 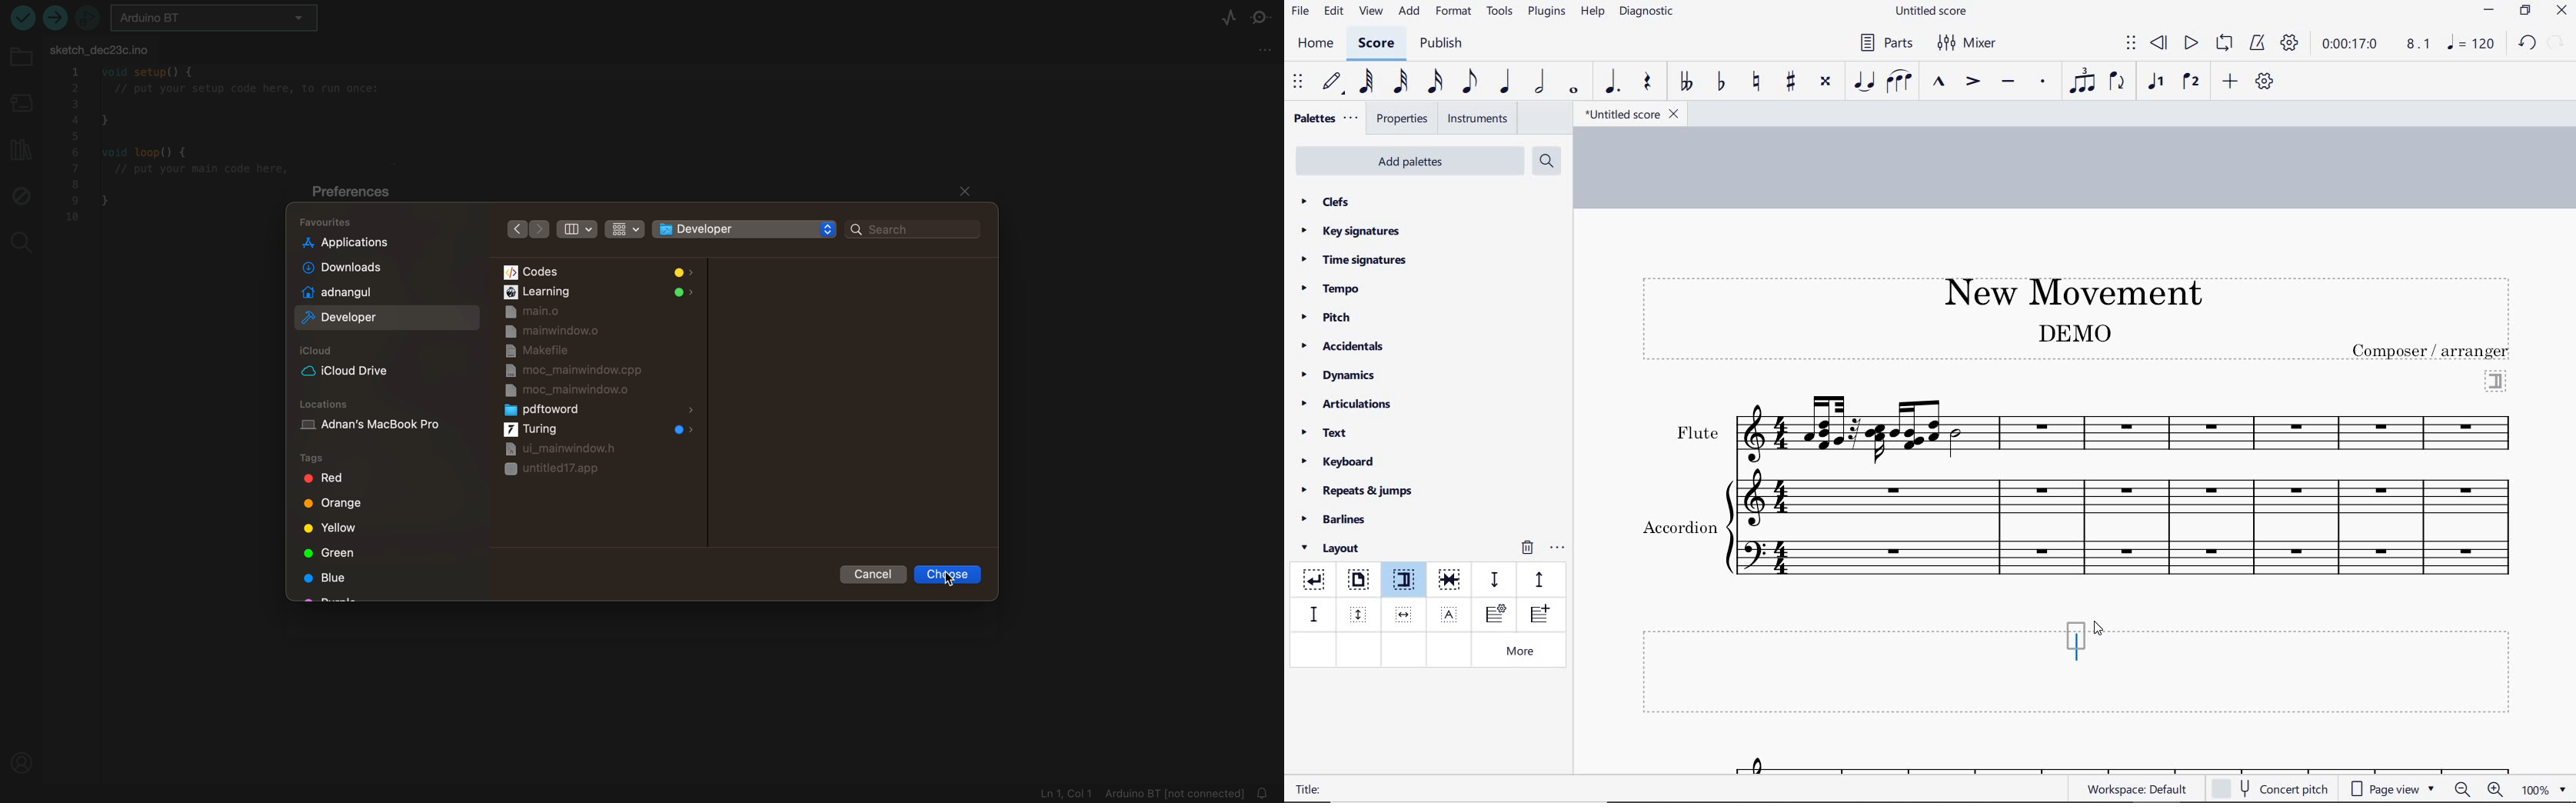 What do you see at coordinates (1575, 90) in the screenshot?
I see `whole note` at bounding box center [1575, 90].